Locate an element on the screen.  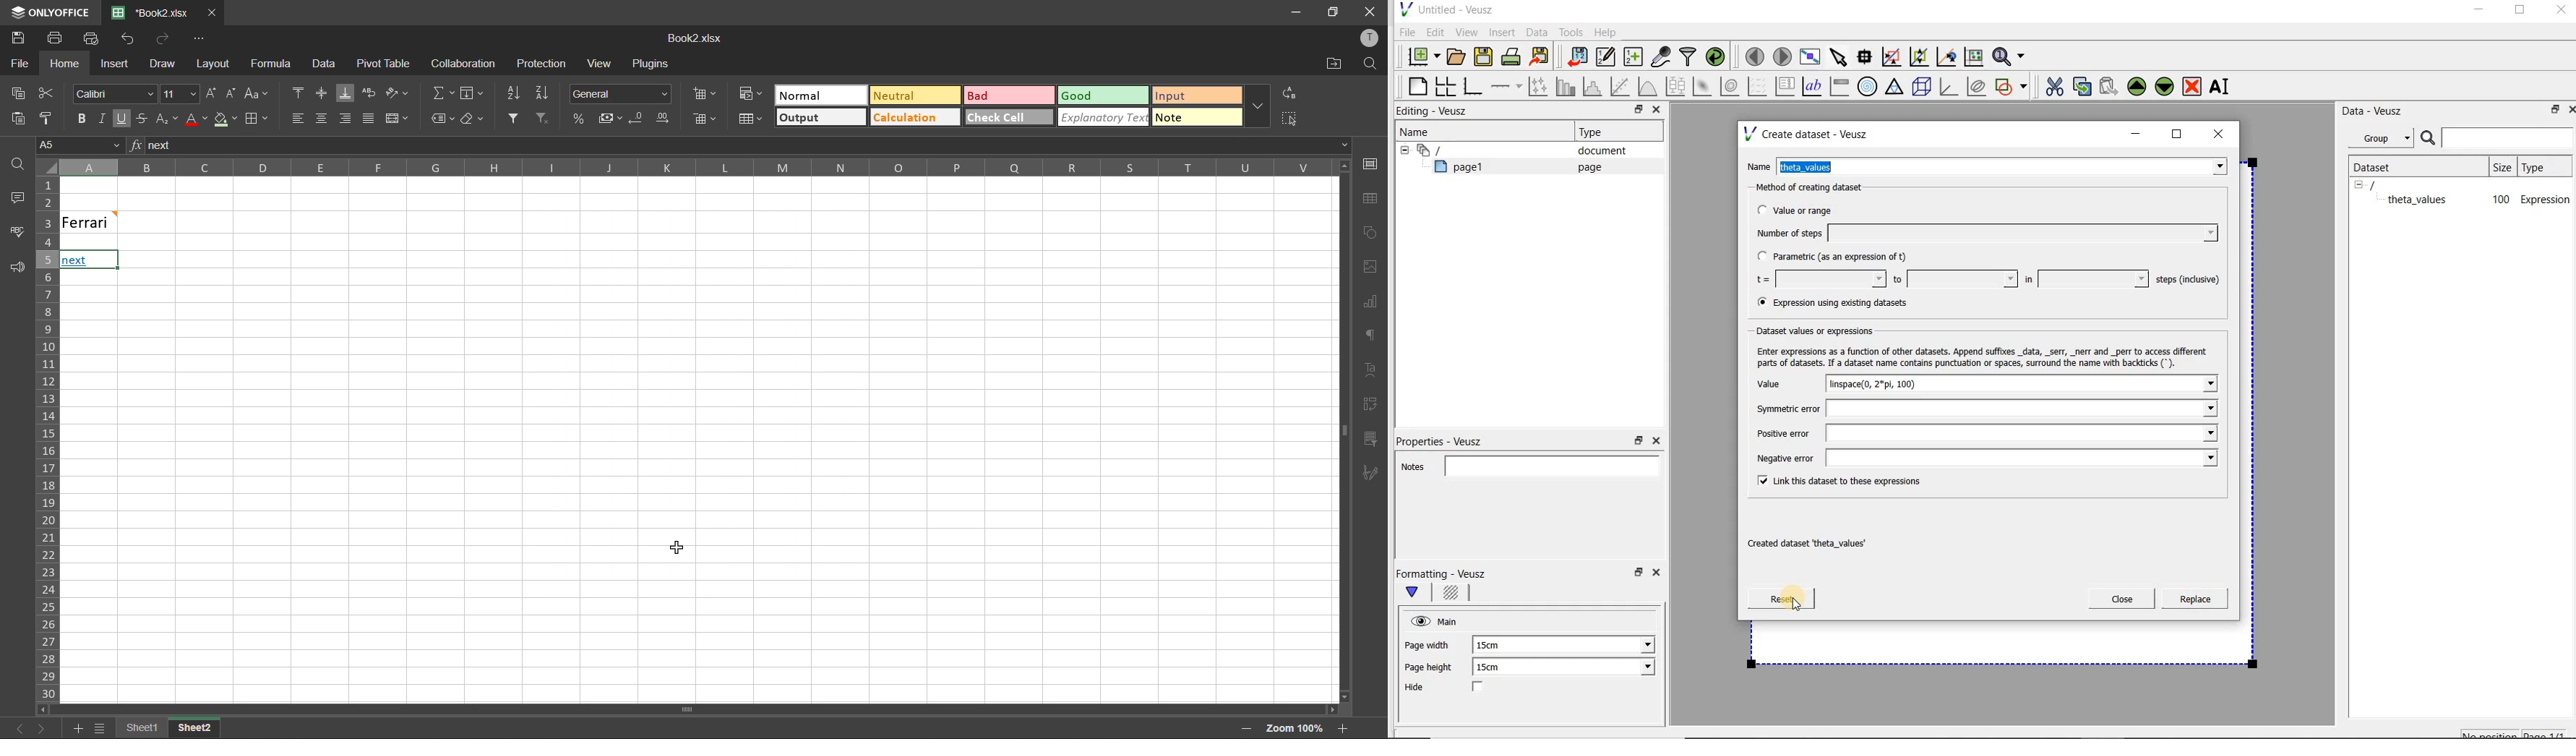
image is located at coordinates (1370, 269).